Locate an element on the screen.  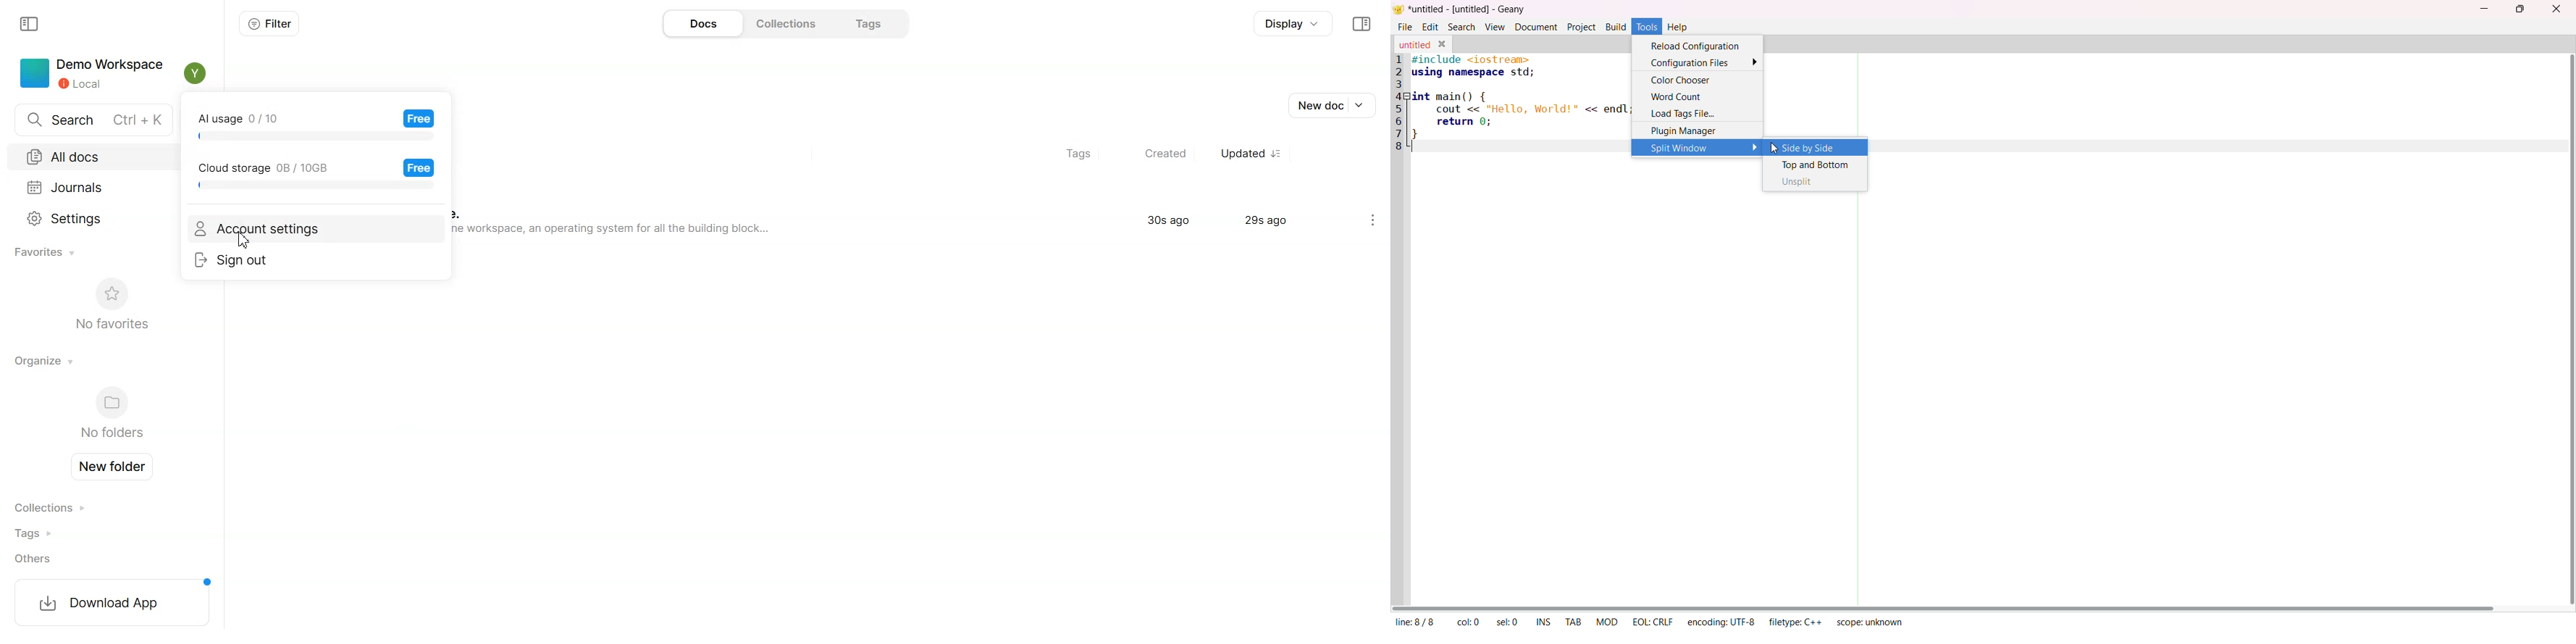
filetype: C++ is located at coordinates (1793, 623).